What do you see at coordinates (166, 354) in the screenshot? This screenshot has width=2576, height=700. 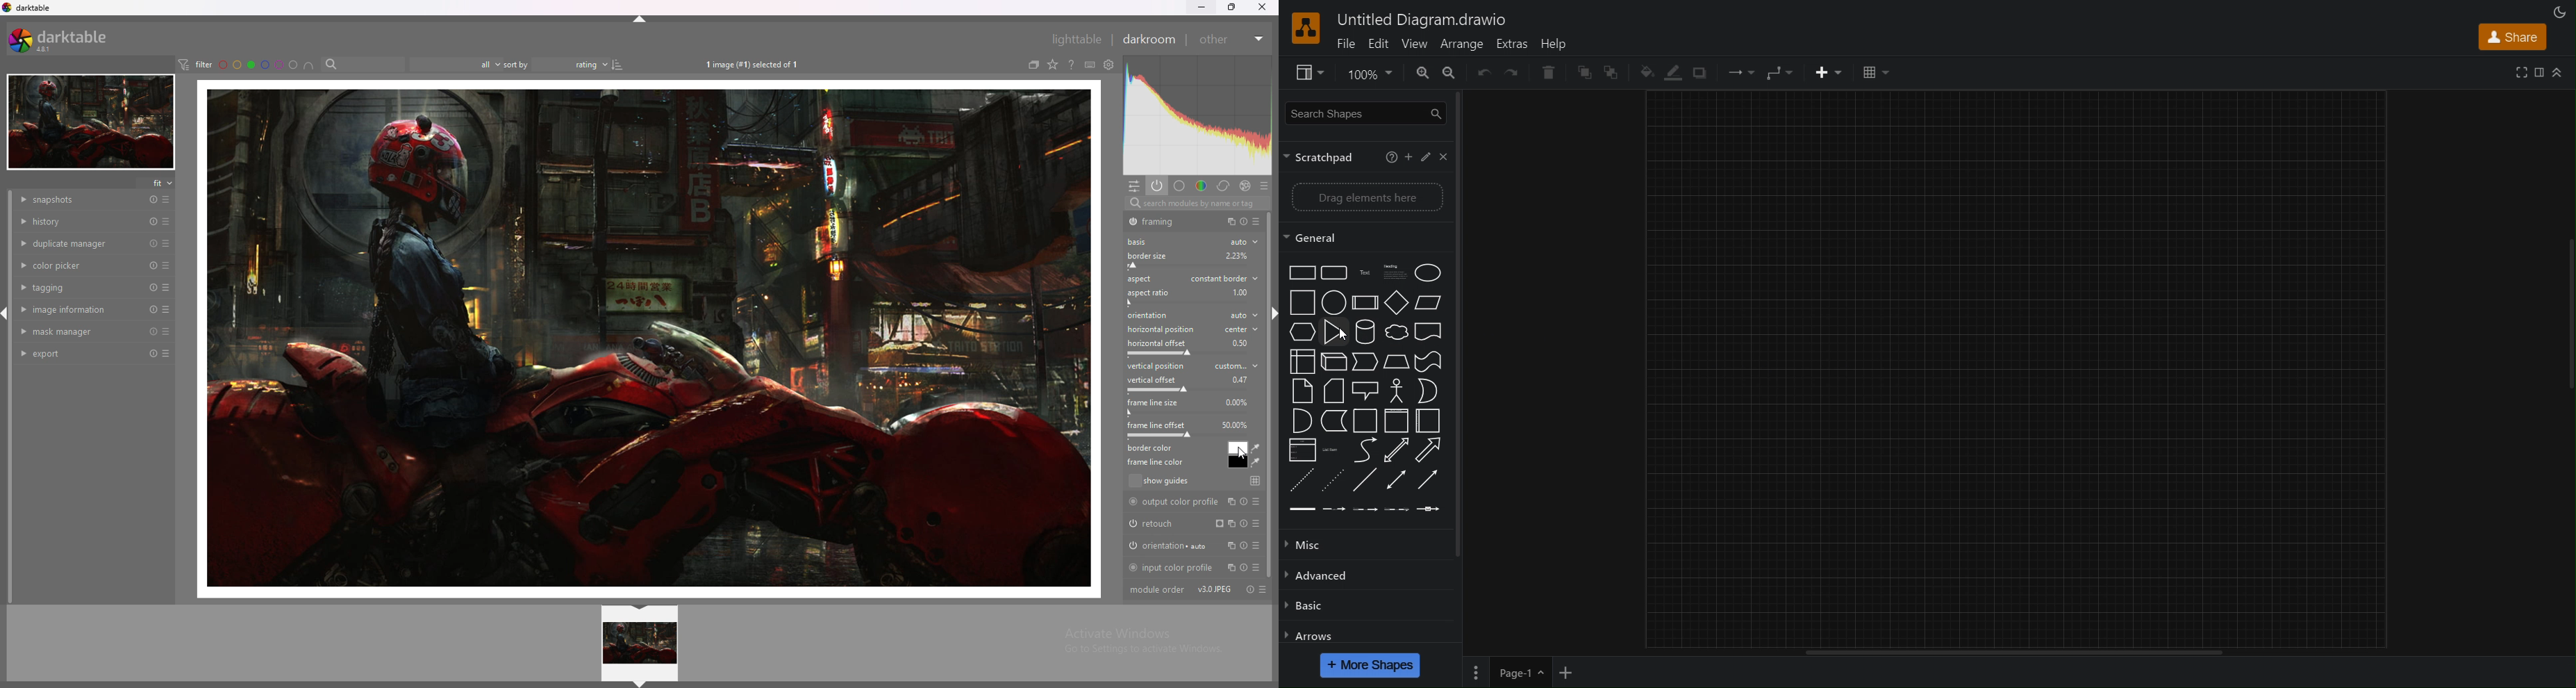 I see `presets` at bounding box center [166, 354].